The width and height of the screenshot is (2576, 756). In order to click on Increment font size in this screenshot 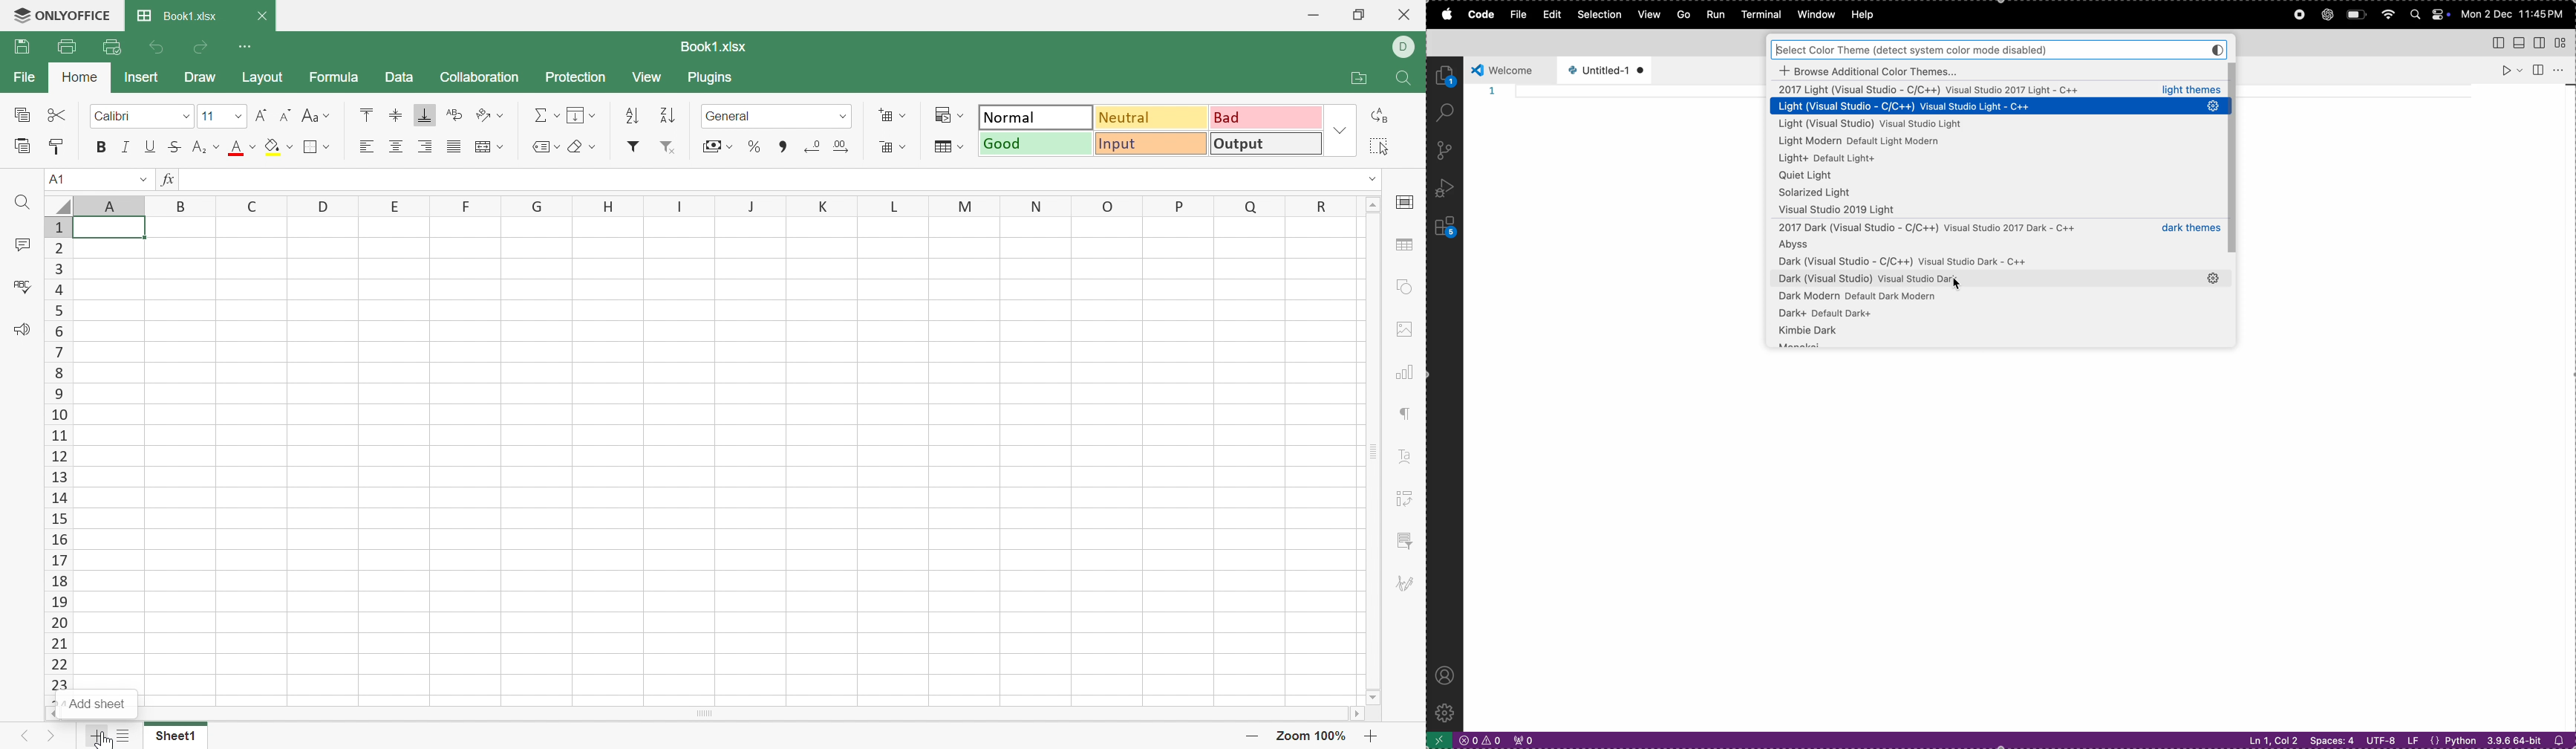, I will do `click(261, 114)`.